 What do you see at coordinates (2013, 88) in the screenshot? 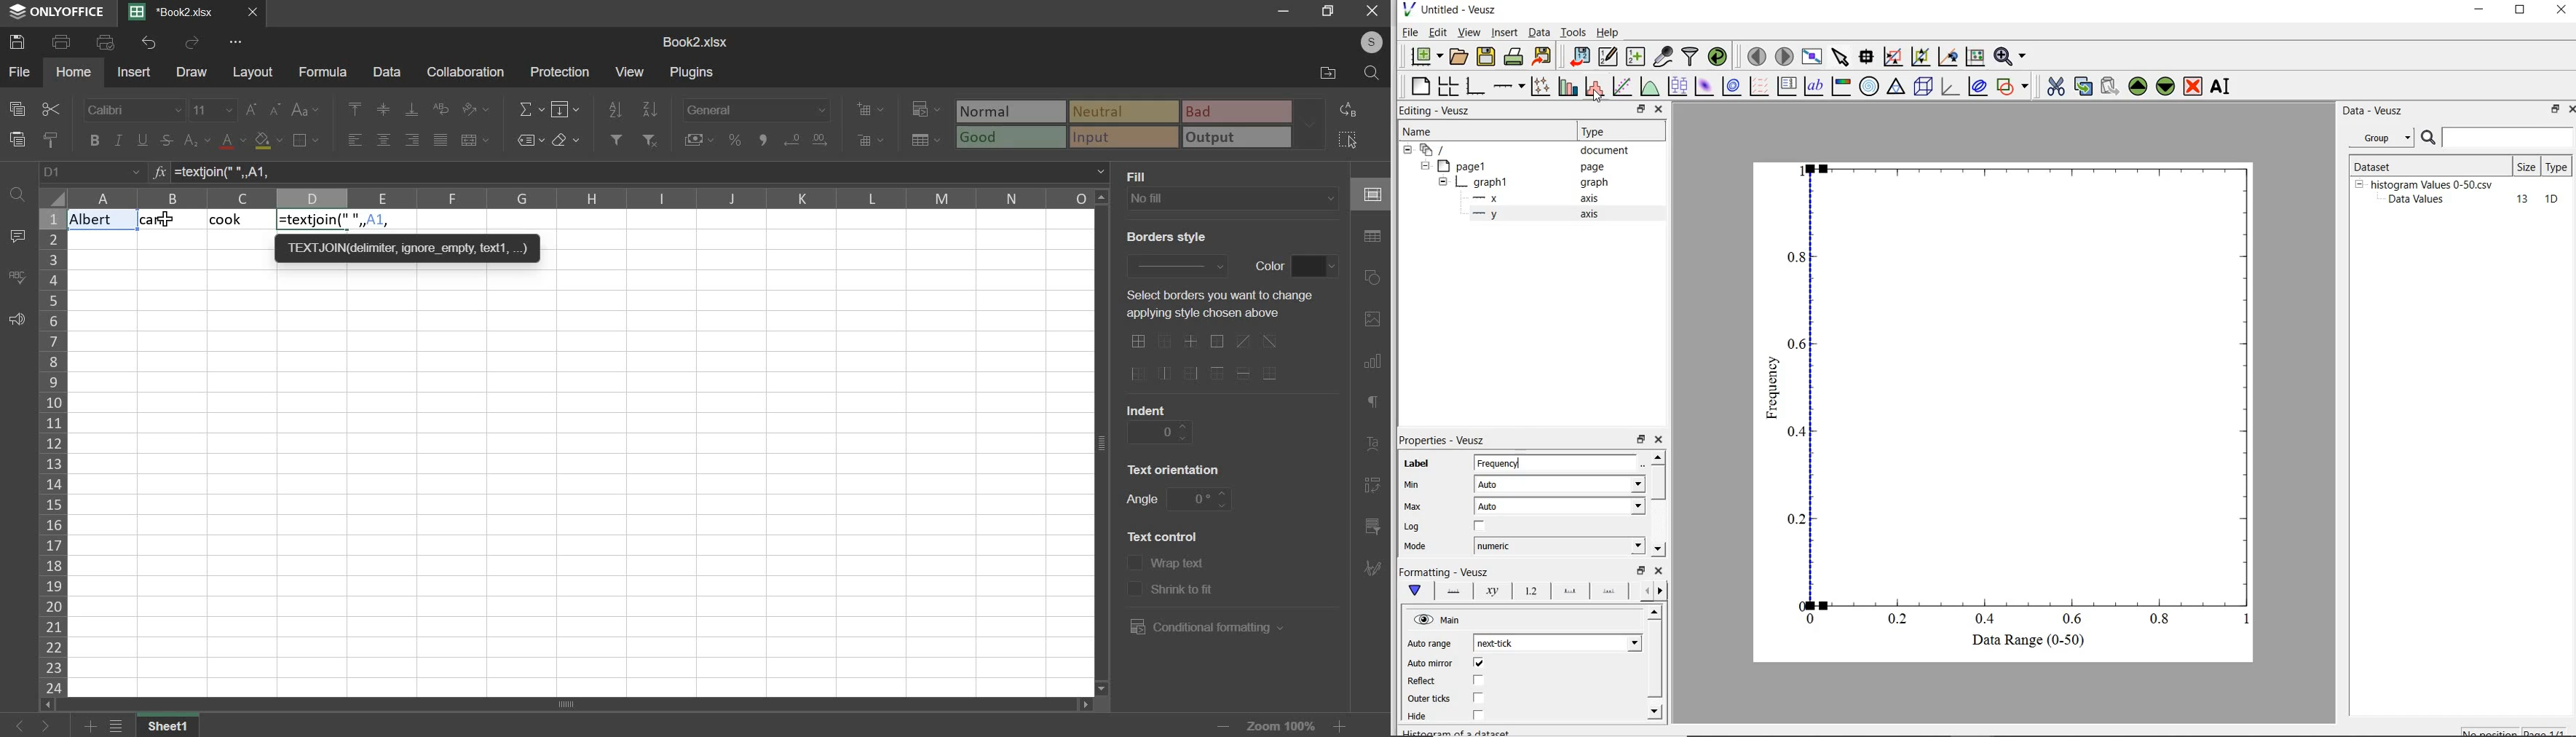
I see `add shape` at bounding box center [2013, 88].